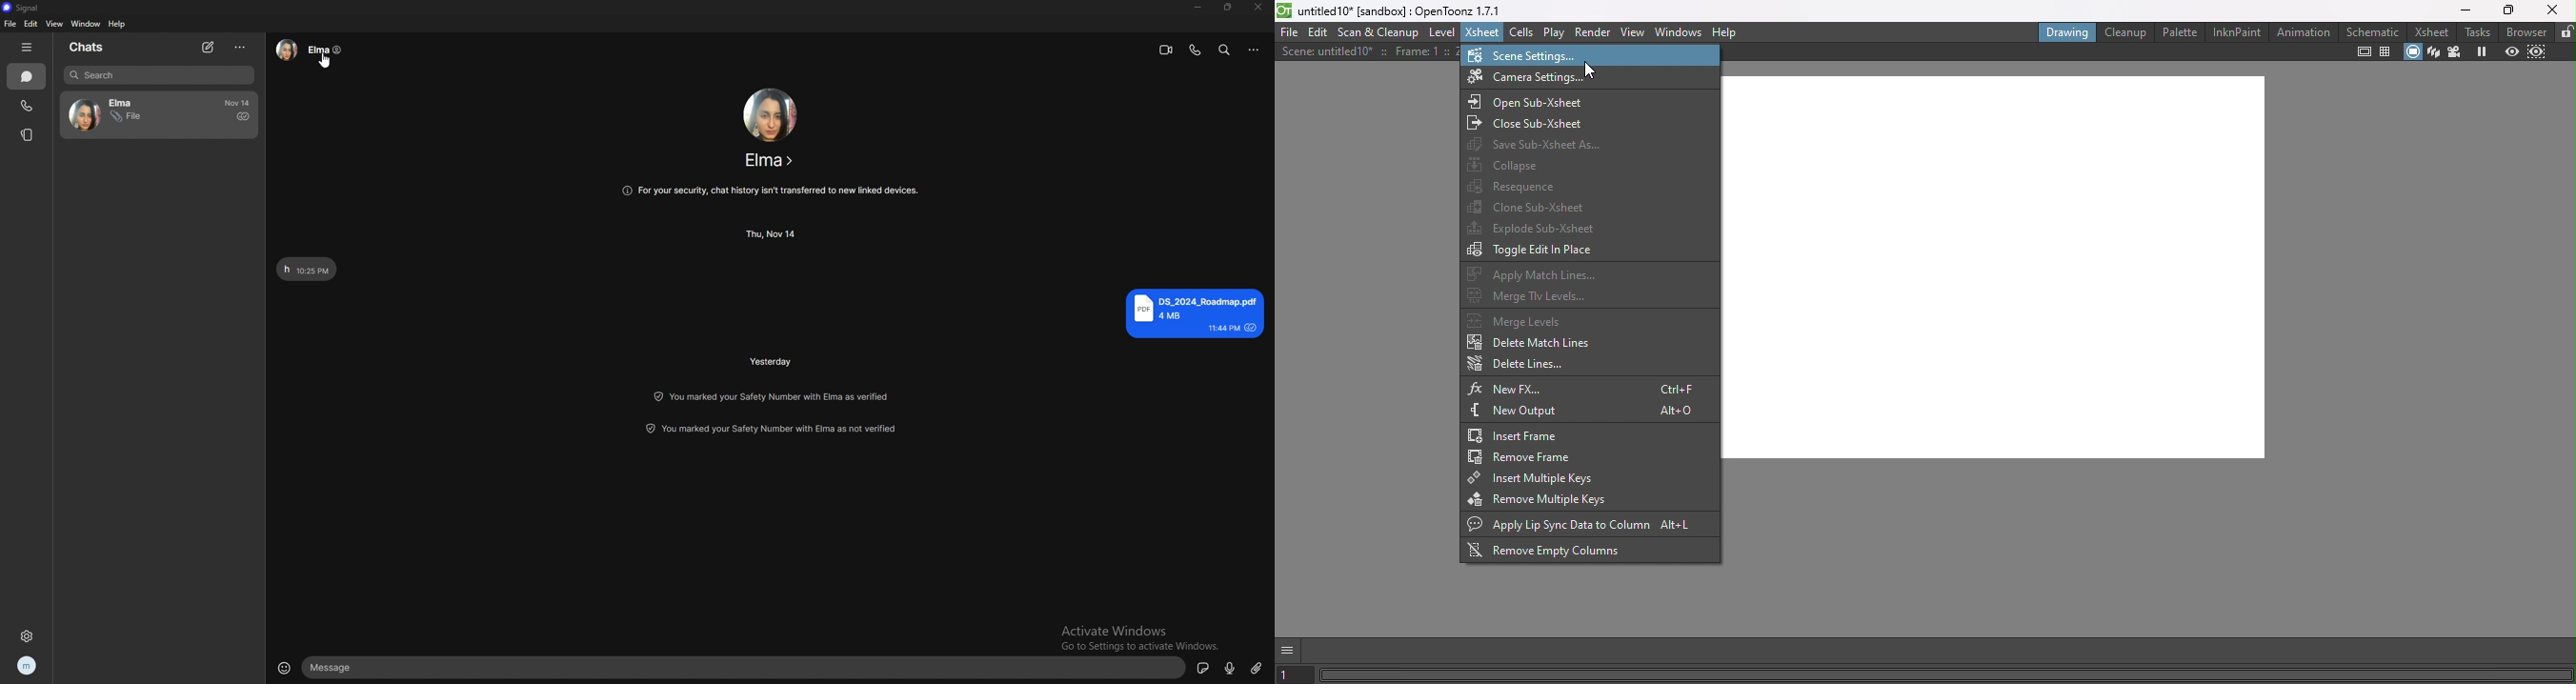 This screenshot has height=700, width=2576. What do you see at coordinates (1443, 34) in the screenshot?
I see `Level` at bounding box center [1443, 34].